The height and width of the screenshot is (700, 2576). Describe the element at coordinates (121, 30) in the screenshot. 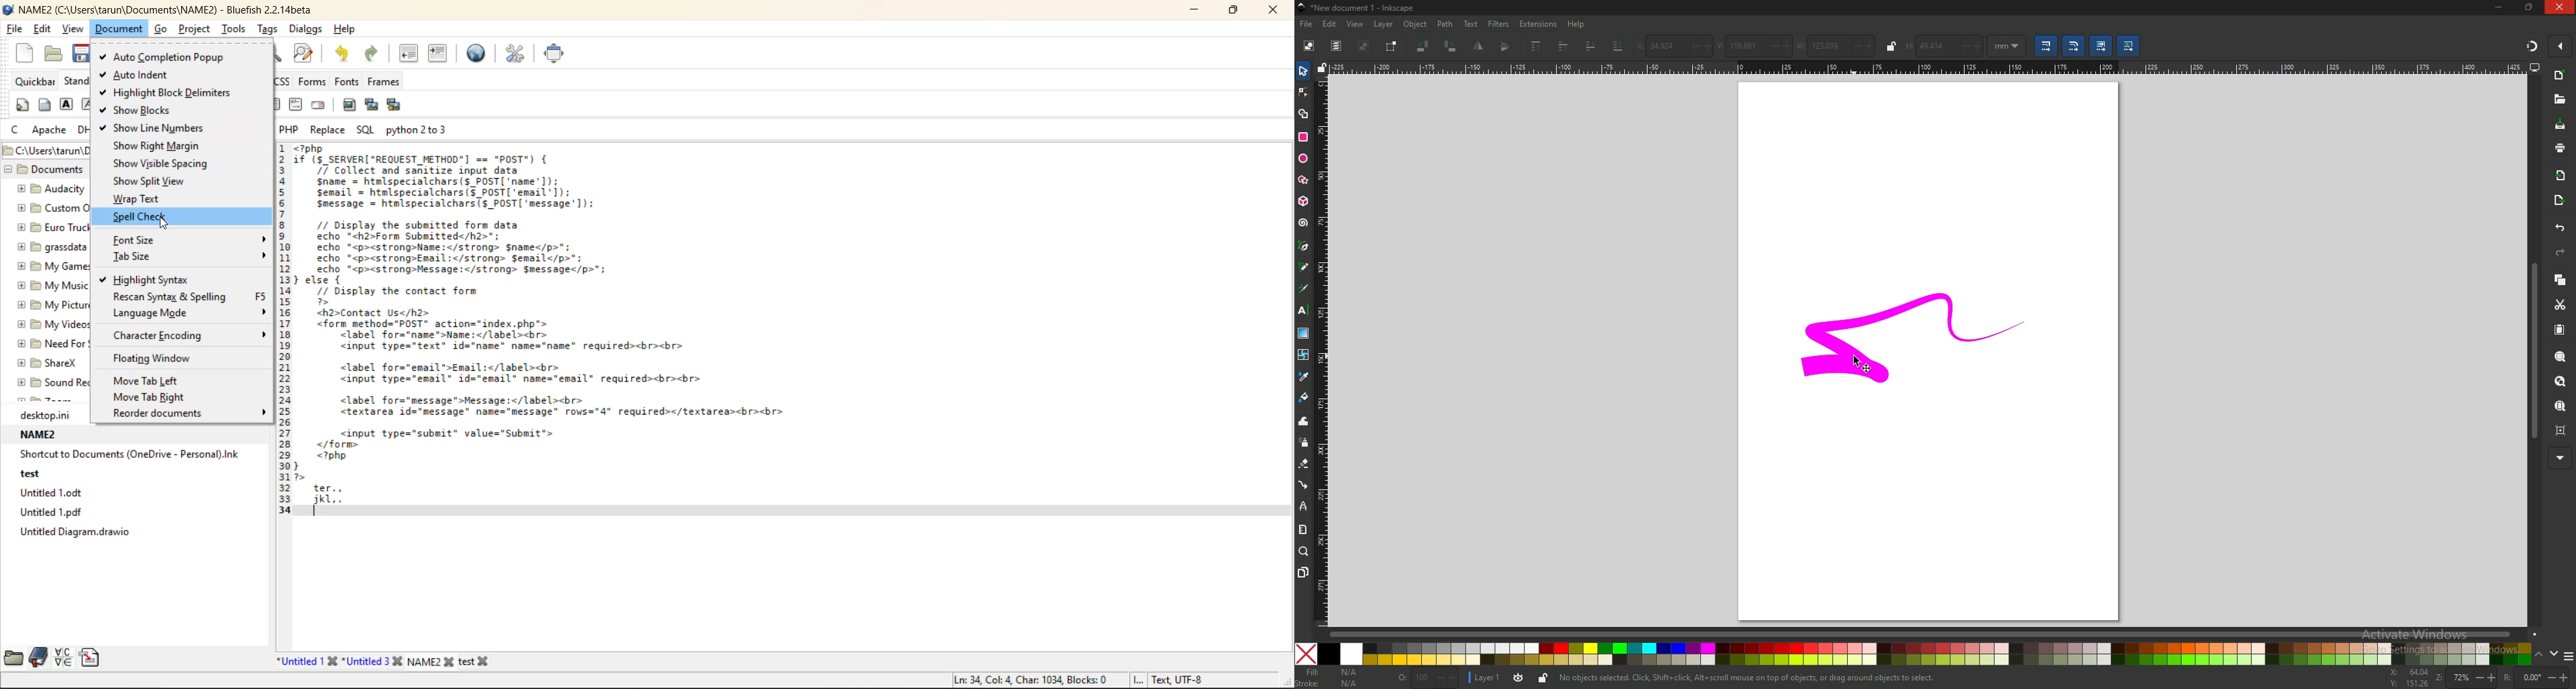

I see `document` at that location.